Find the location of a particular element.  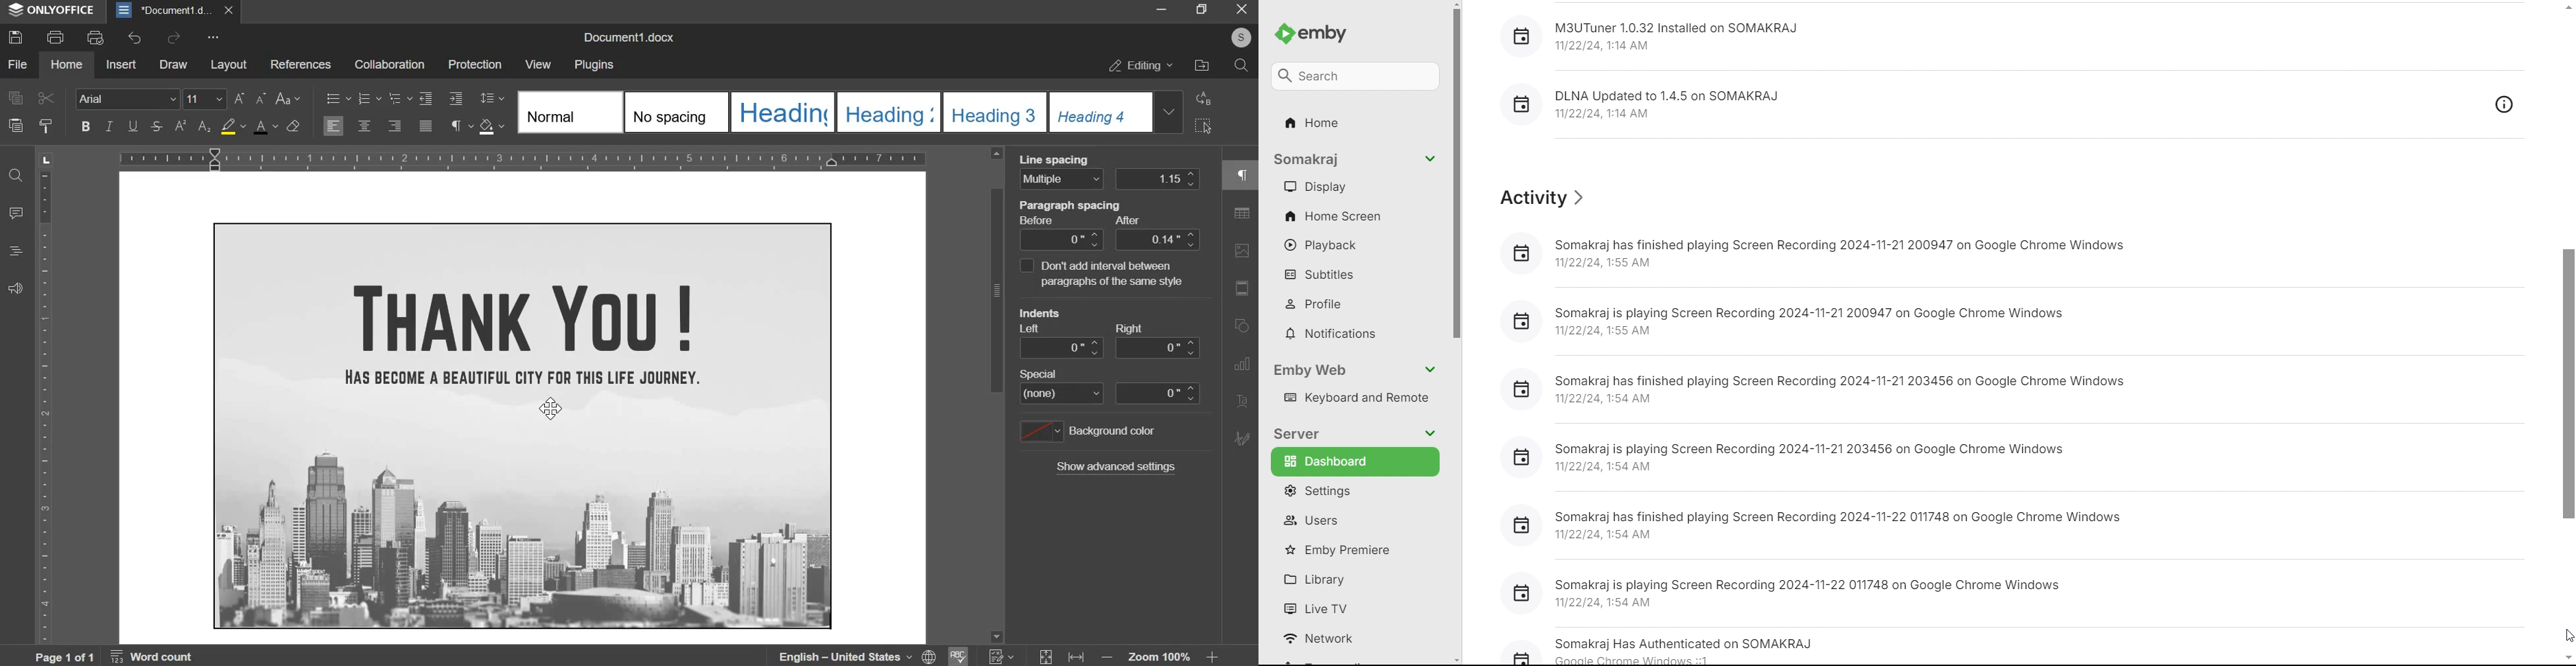

line spacing distance is located at coordinates (1158, 179).